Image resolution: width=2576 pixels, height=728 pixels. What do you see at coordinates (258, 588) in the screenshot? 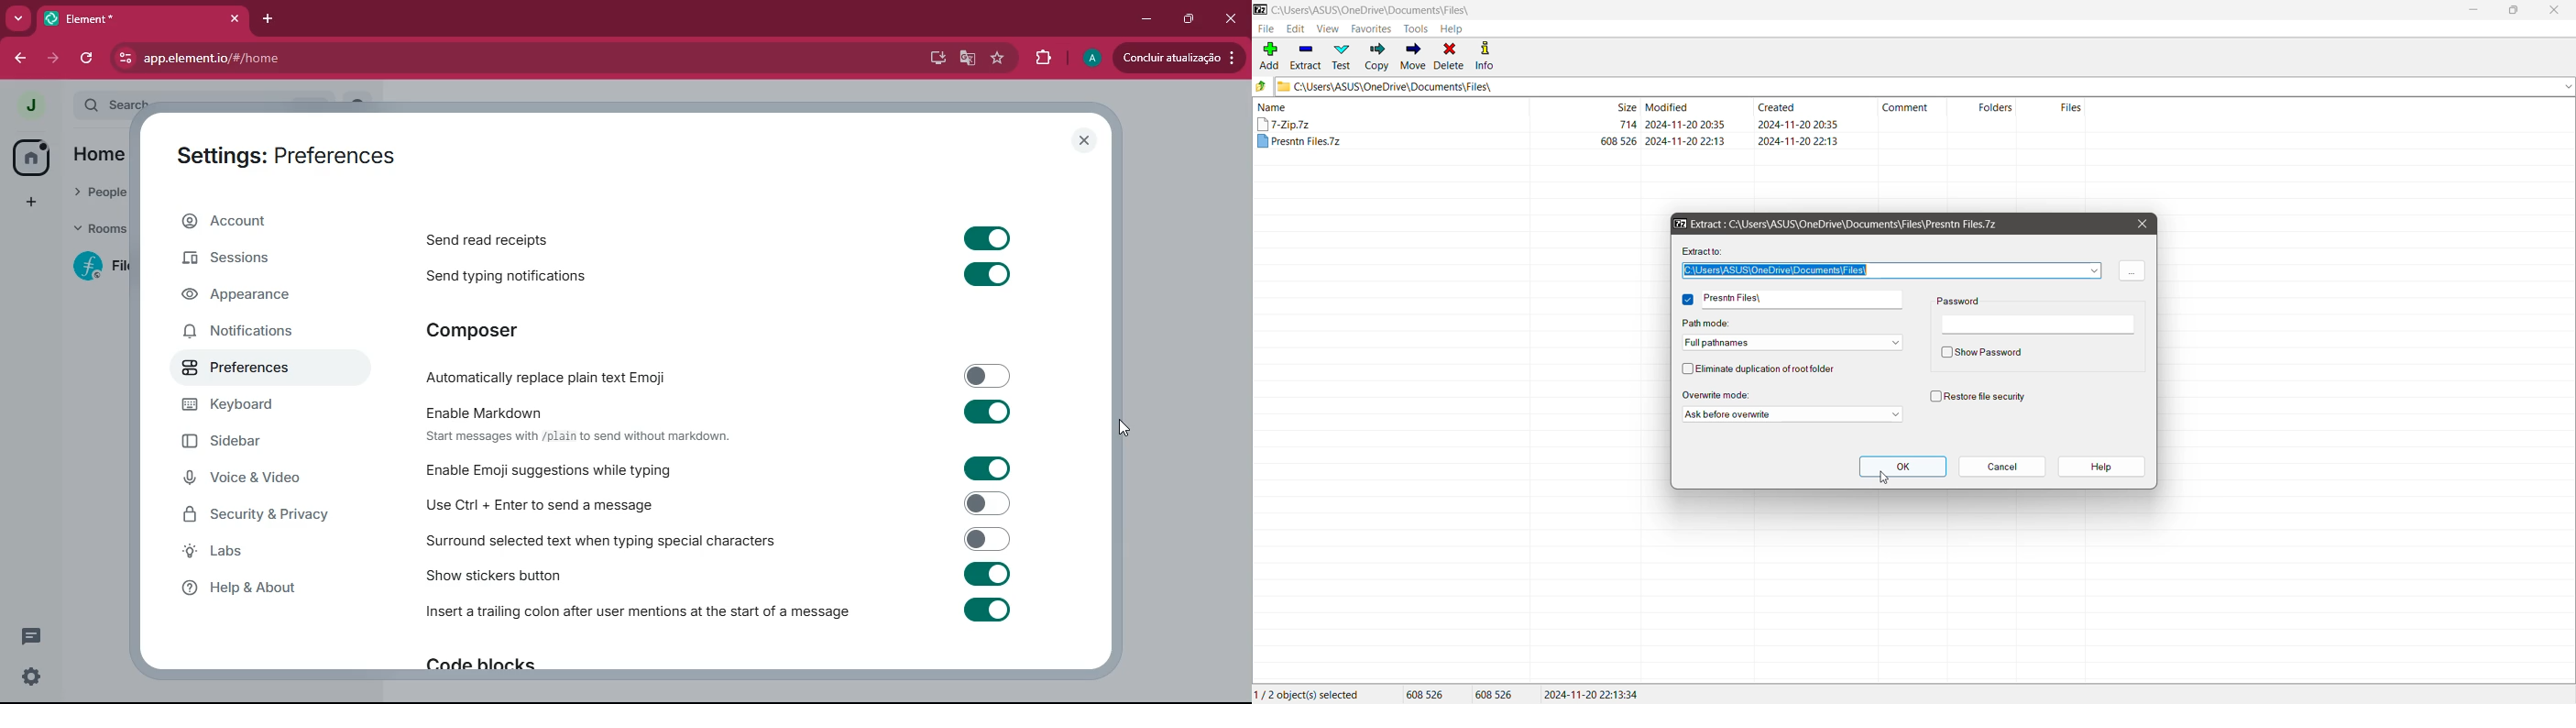
I see `help` at bounding box center [258, 588].